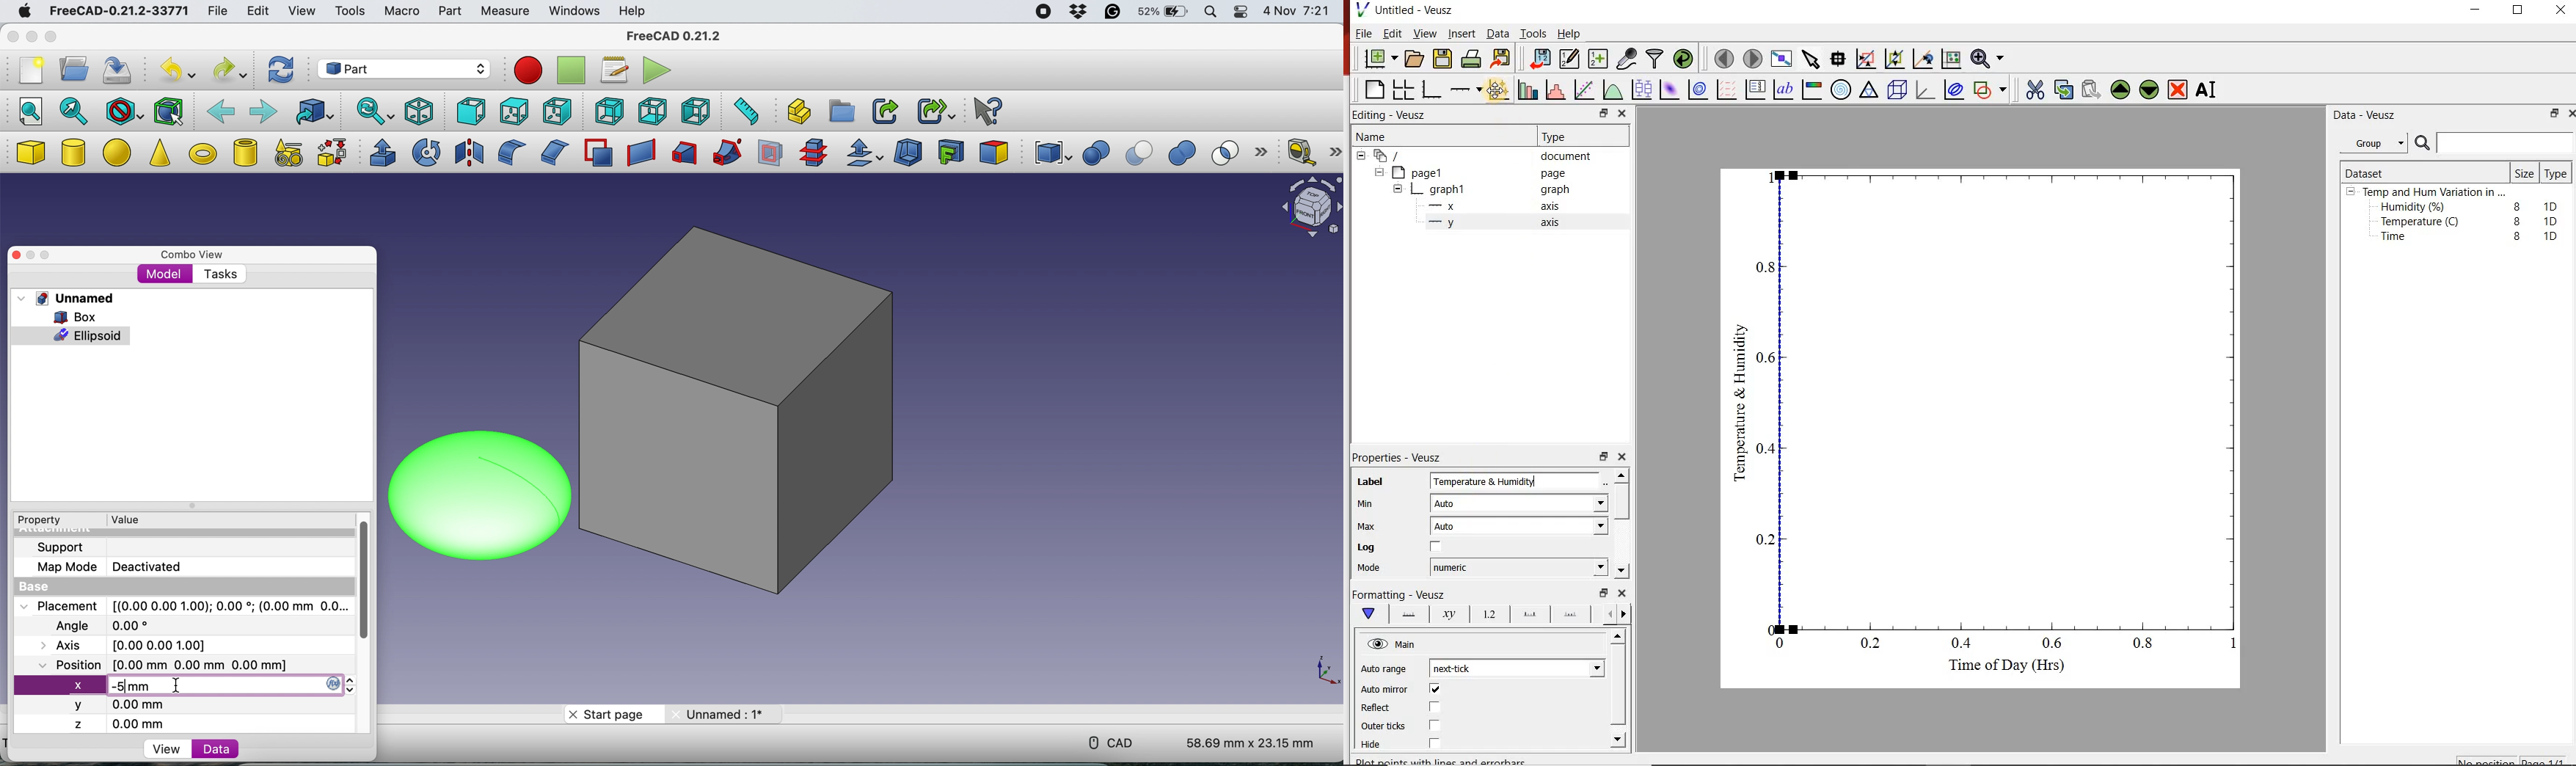  What do you see at coordinates (210, 749) in the screenshot?
I see `data` at bounding box center [210, 749].